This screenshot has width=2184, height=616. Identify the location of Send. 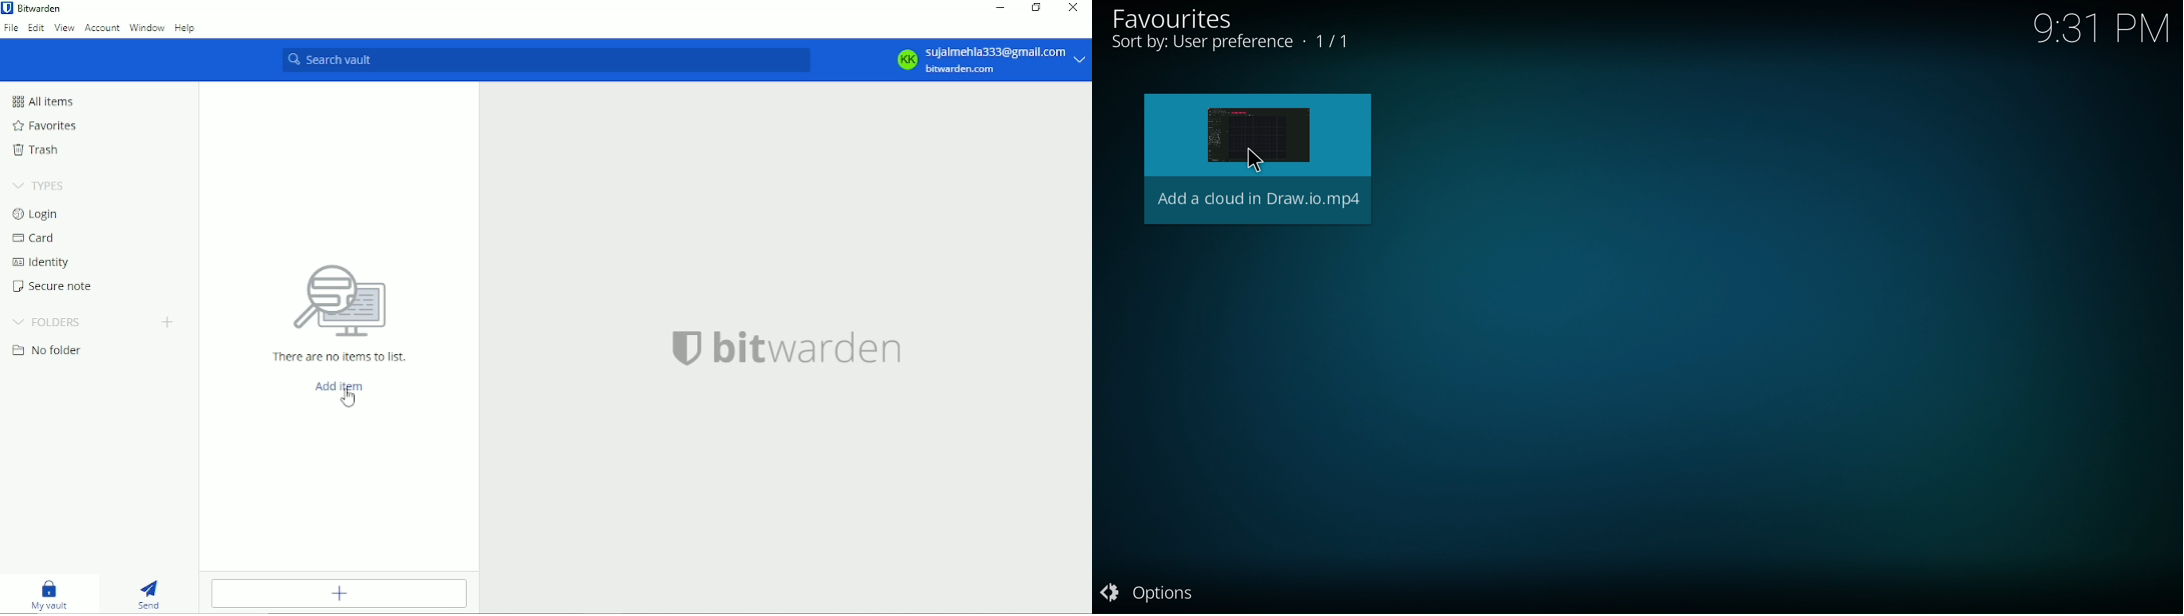
(148, 594).